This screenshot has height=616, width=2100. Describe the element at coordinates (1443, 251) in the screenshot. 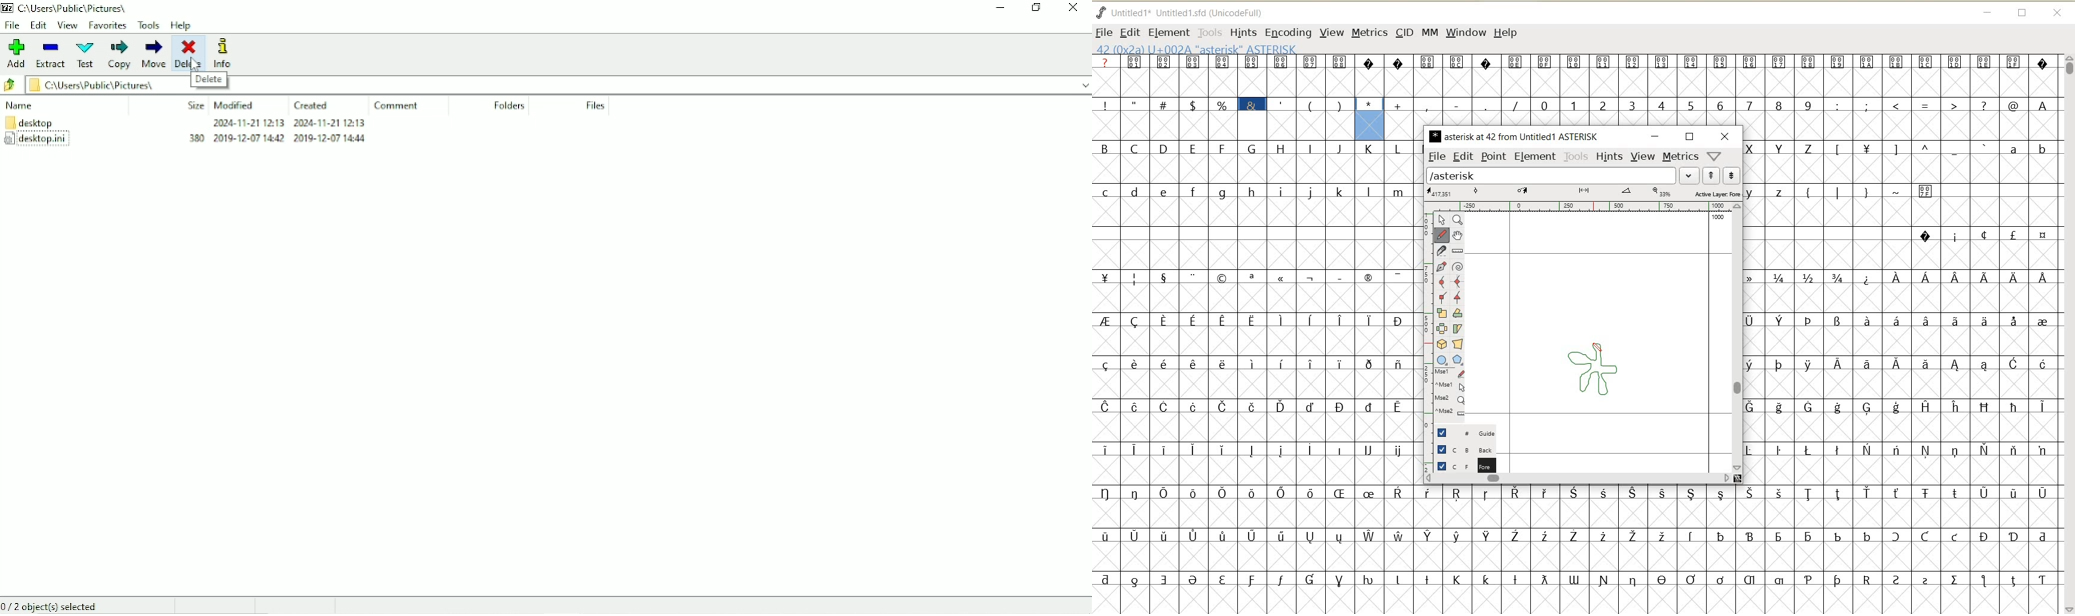

I see `cut splines in two` at that location.